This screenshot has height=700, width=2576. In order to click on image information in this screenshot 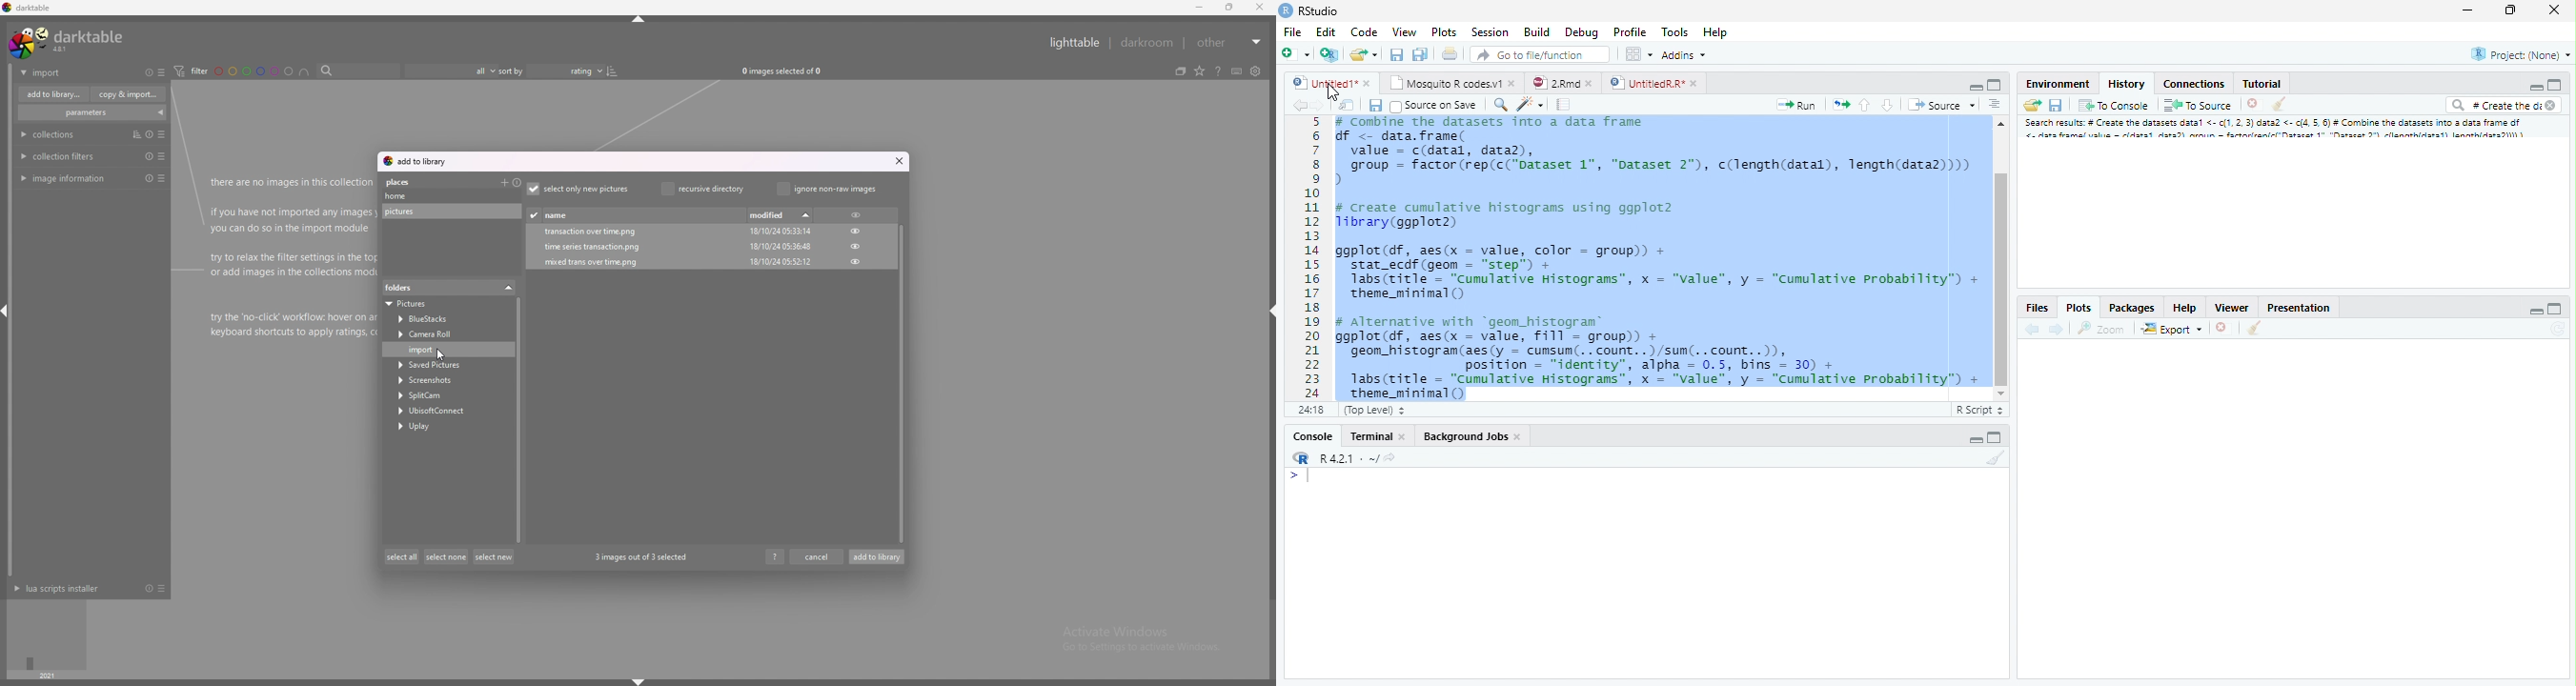, I will do `click(66, 179)`.